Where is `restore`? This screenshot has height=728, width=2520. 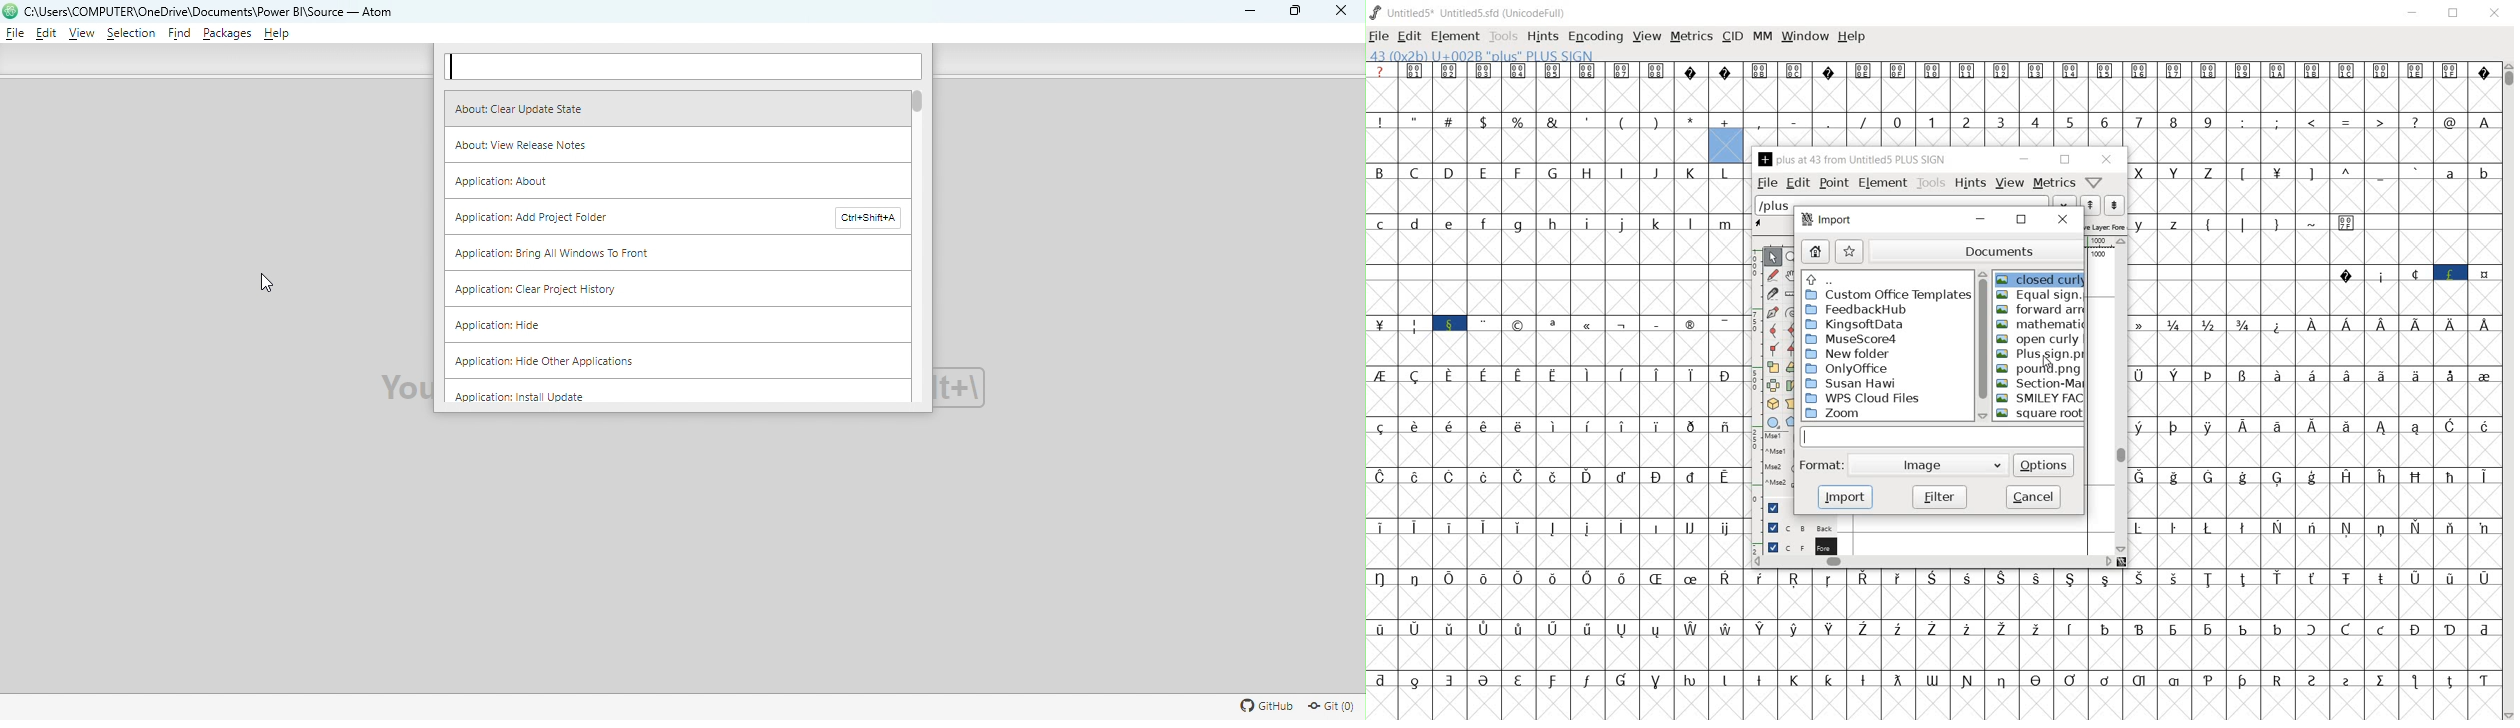
restore is located at coordinates (2067, 161).